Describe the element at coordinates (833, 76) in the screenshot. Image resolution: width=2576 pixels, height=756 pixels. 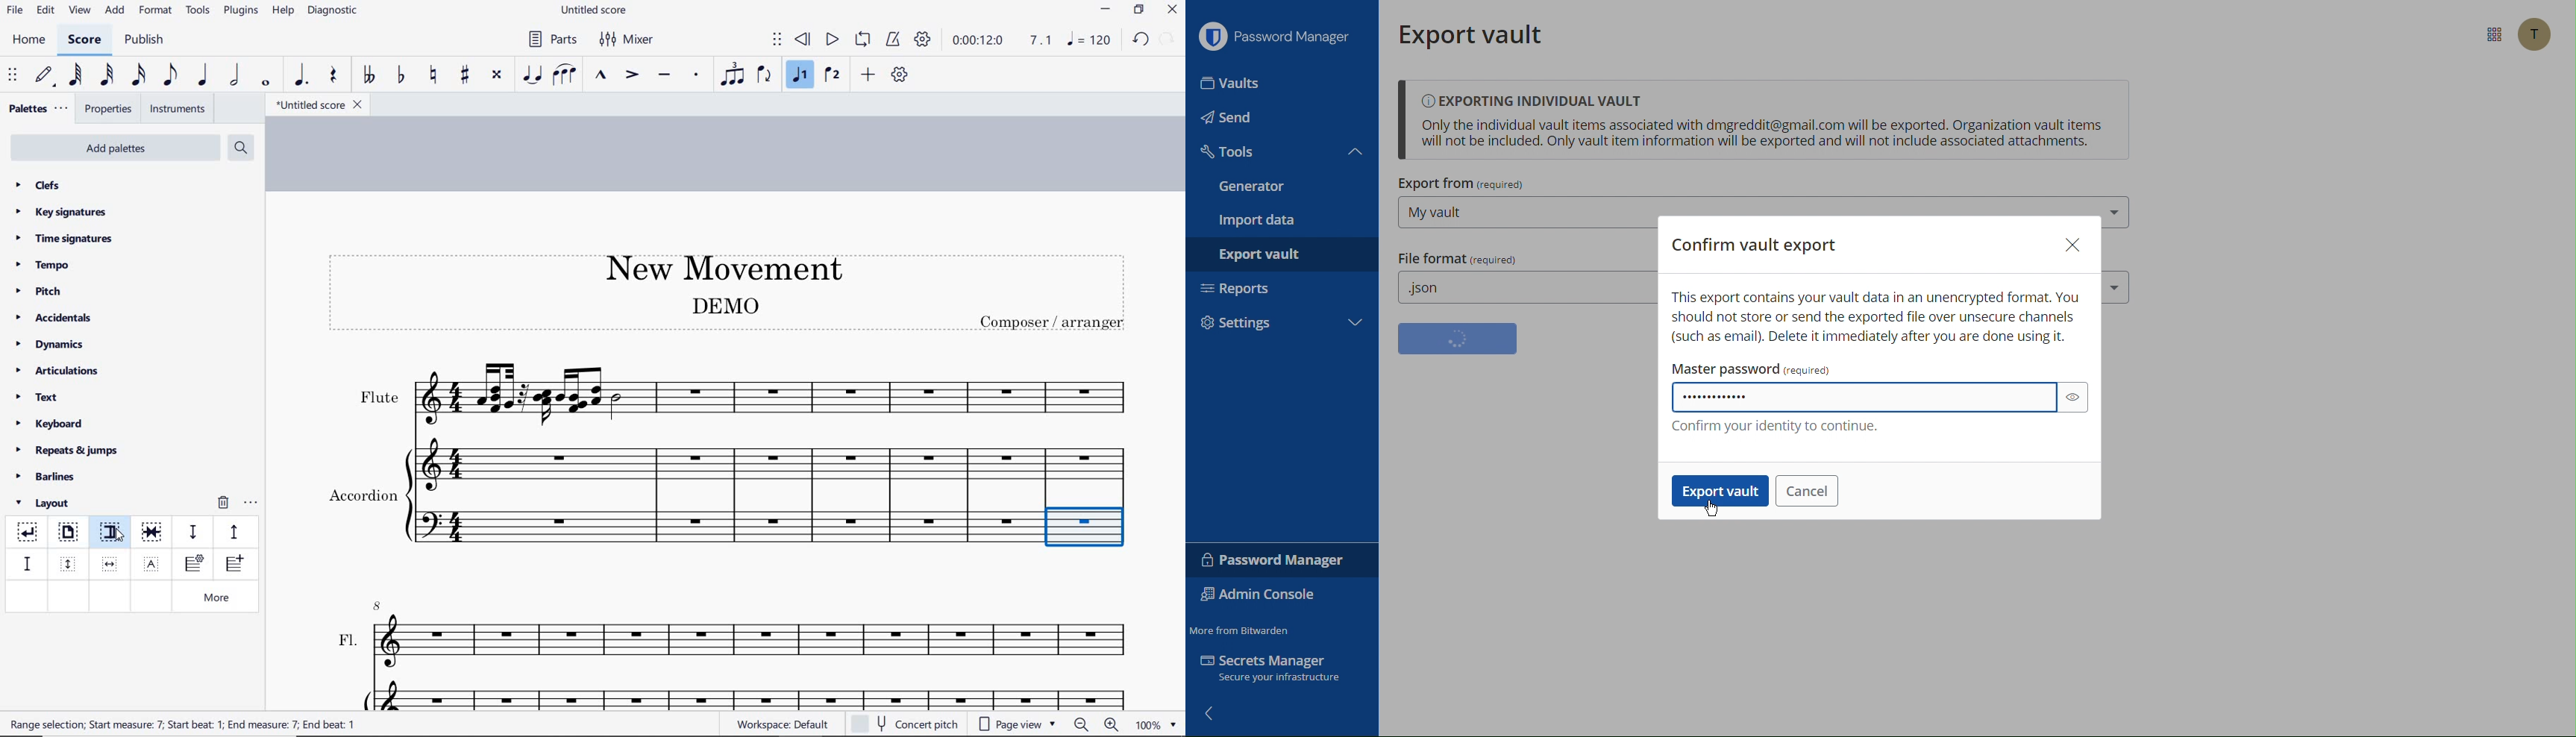
I see `voice 2` at that location.